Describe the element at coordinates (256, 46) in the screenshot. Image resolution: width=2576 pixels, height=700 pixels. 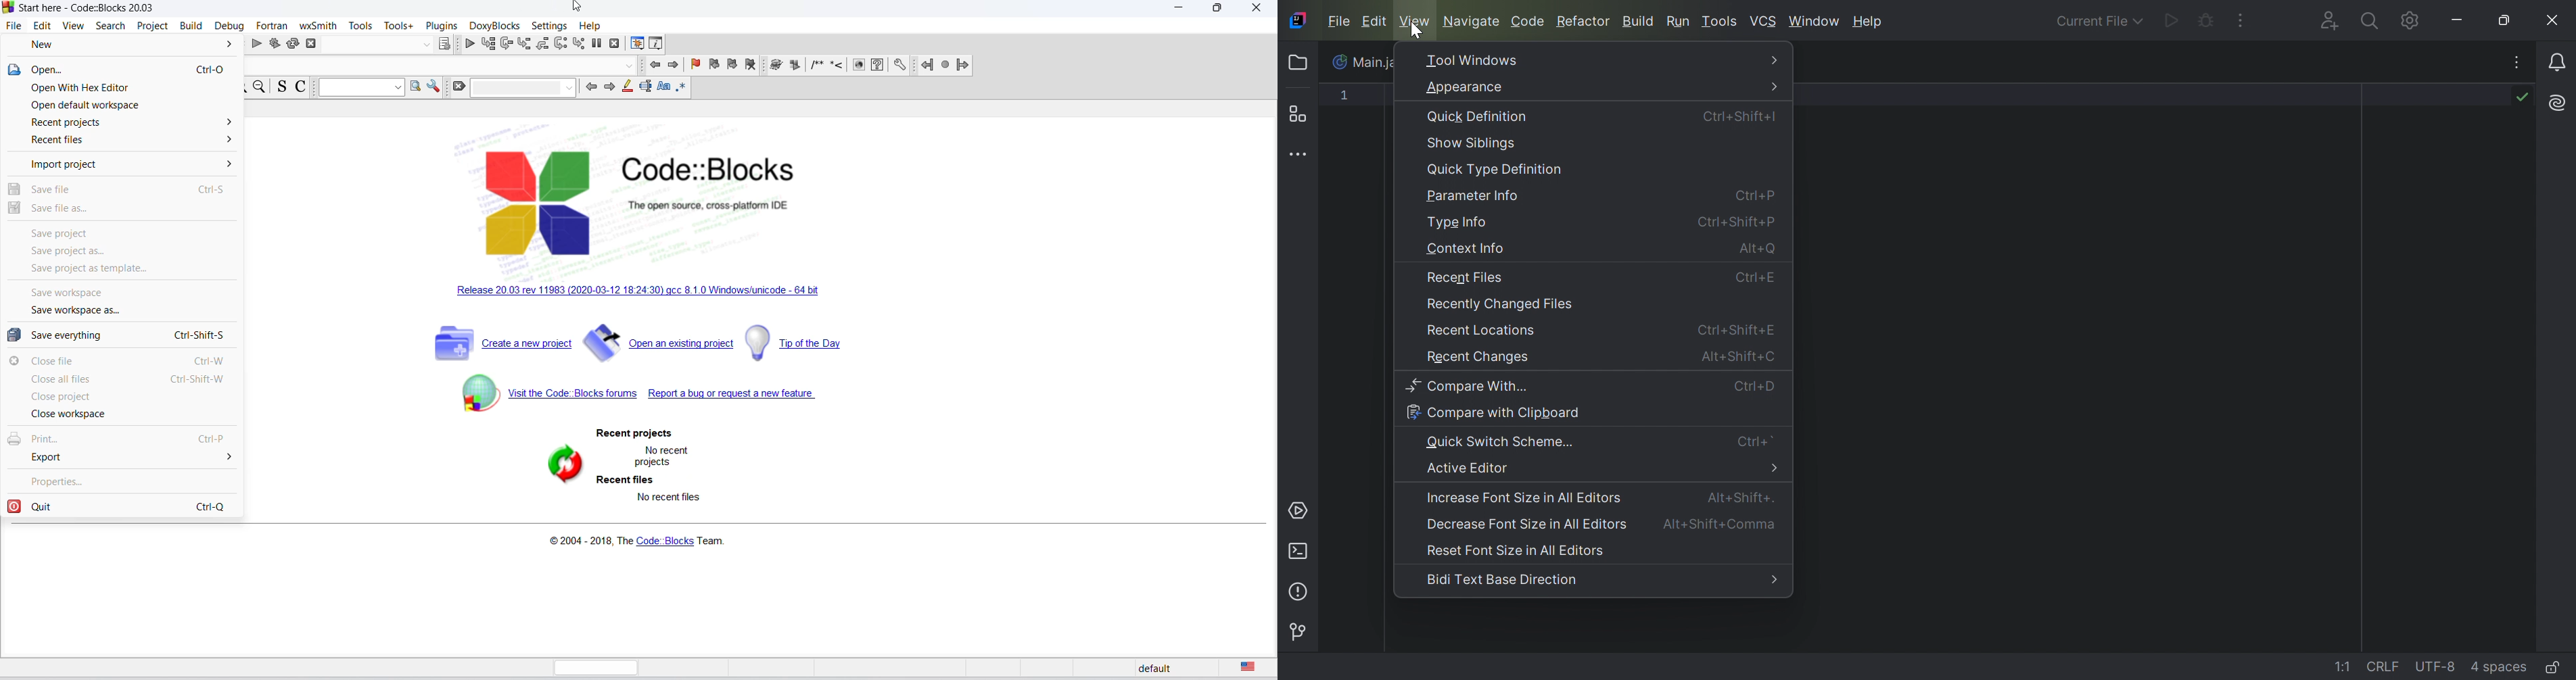
I see `run` at that location.